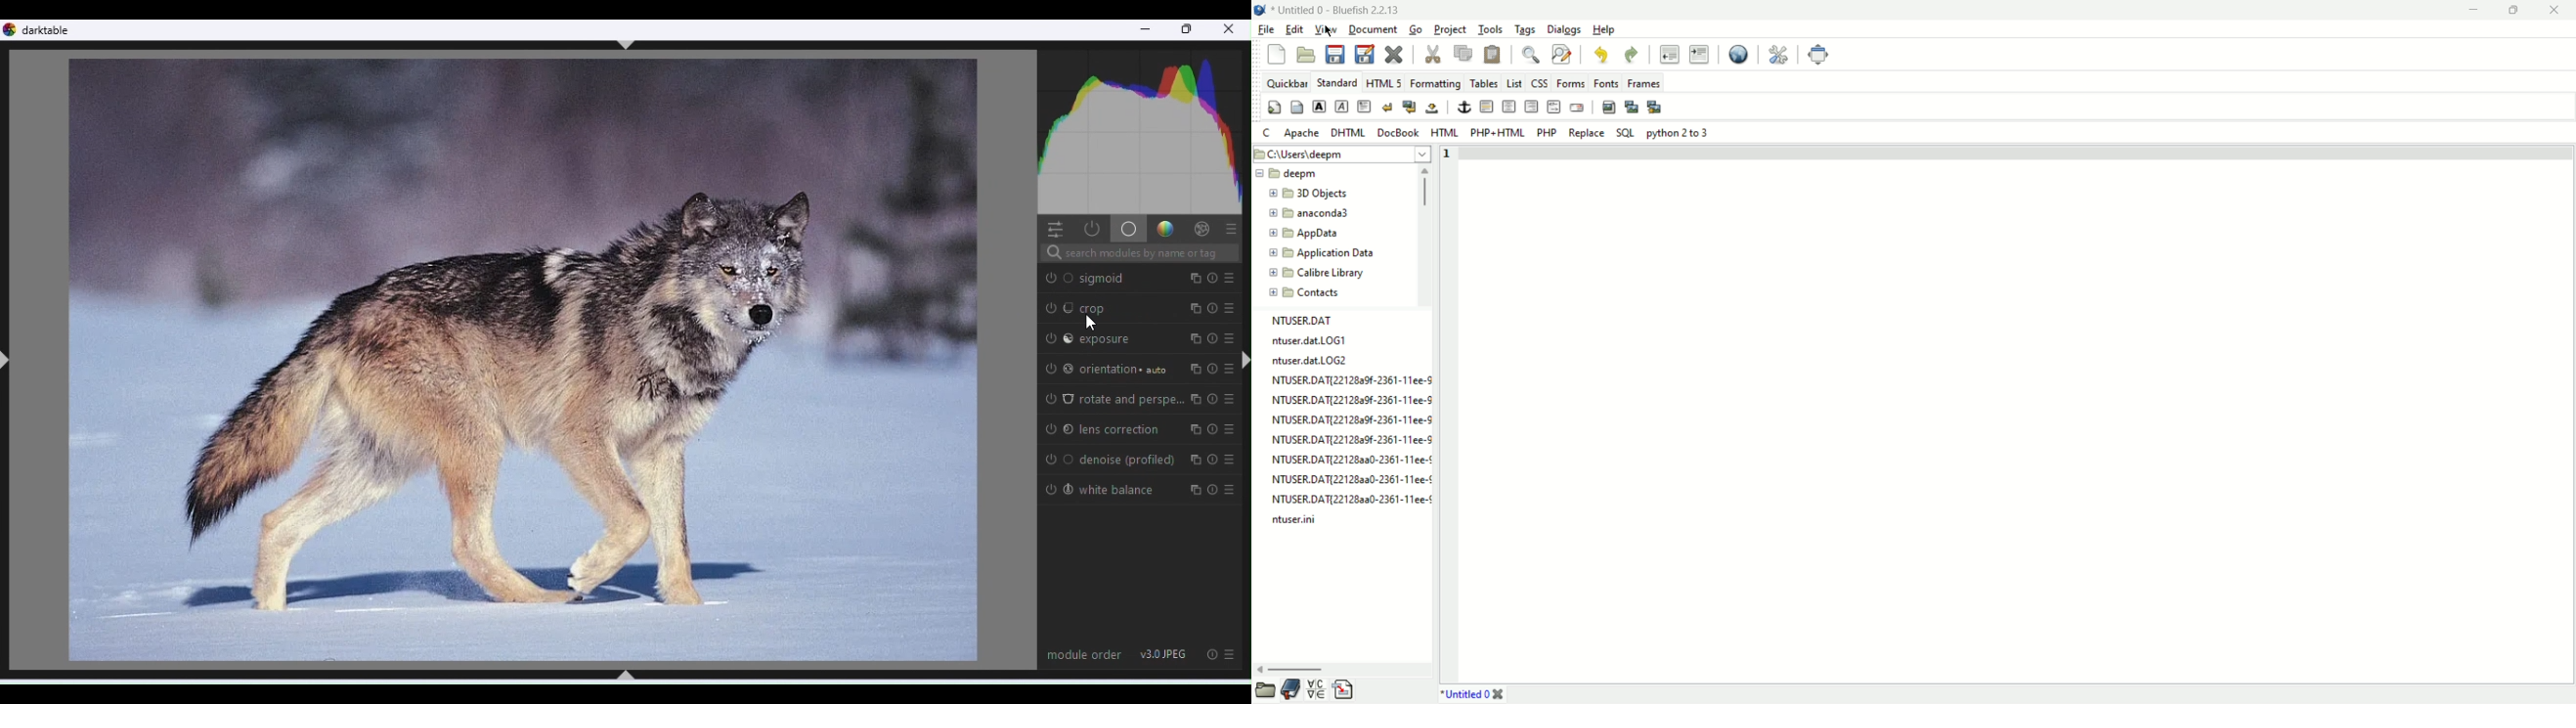 The image size is (2576, 728). What do you see at coordinates (1201, 228) in the screenshot?
I see `Effects` at bounding box center [1201, 228].